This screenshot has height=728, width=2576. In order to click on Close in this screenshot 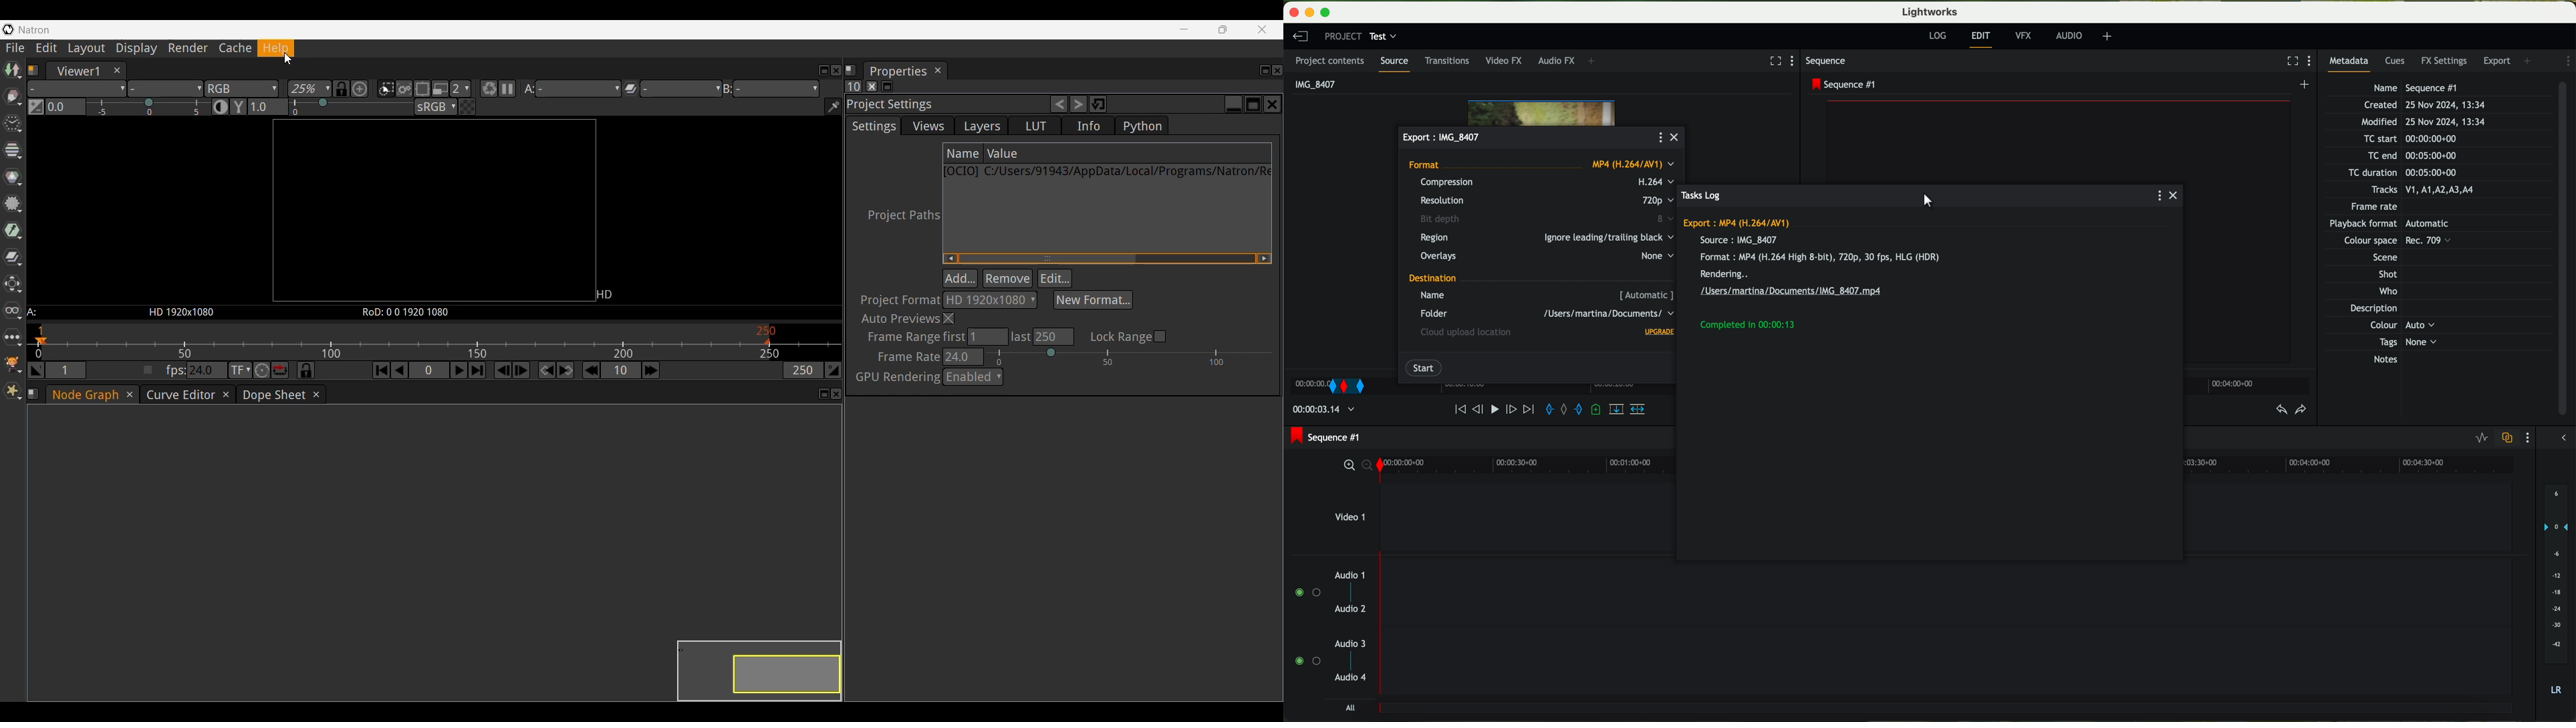, I will do `click(951, 319)`.